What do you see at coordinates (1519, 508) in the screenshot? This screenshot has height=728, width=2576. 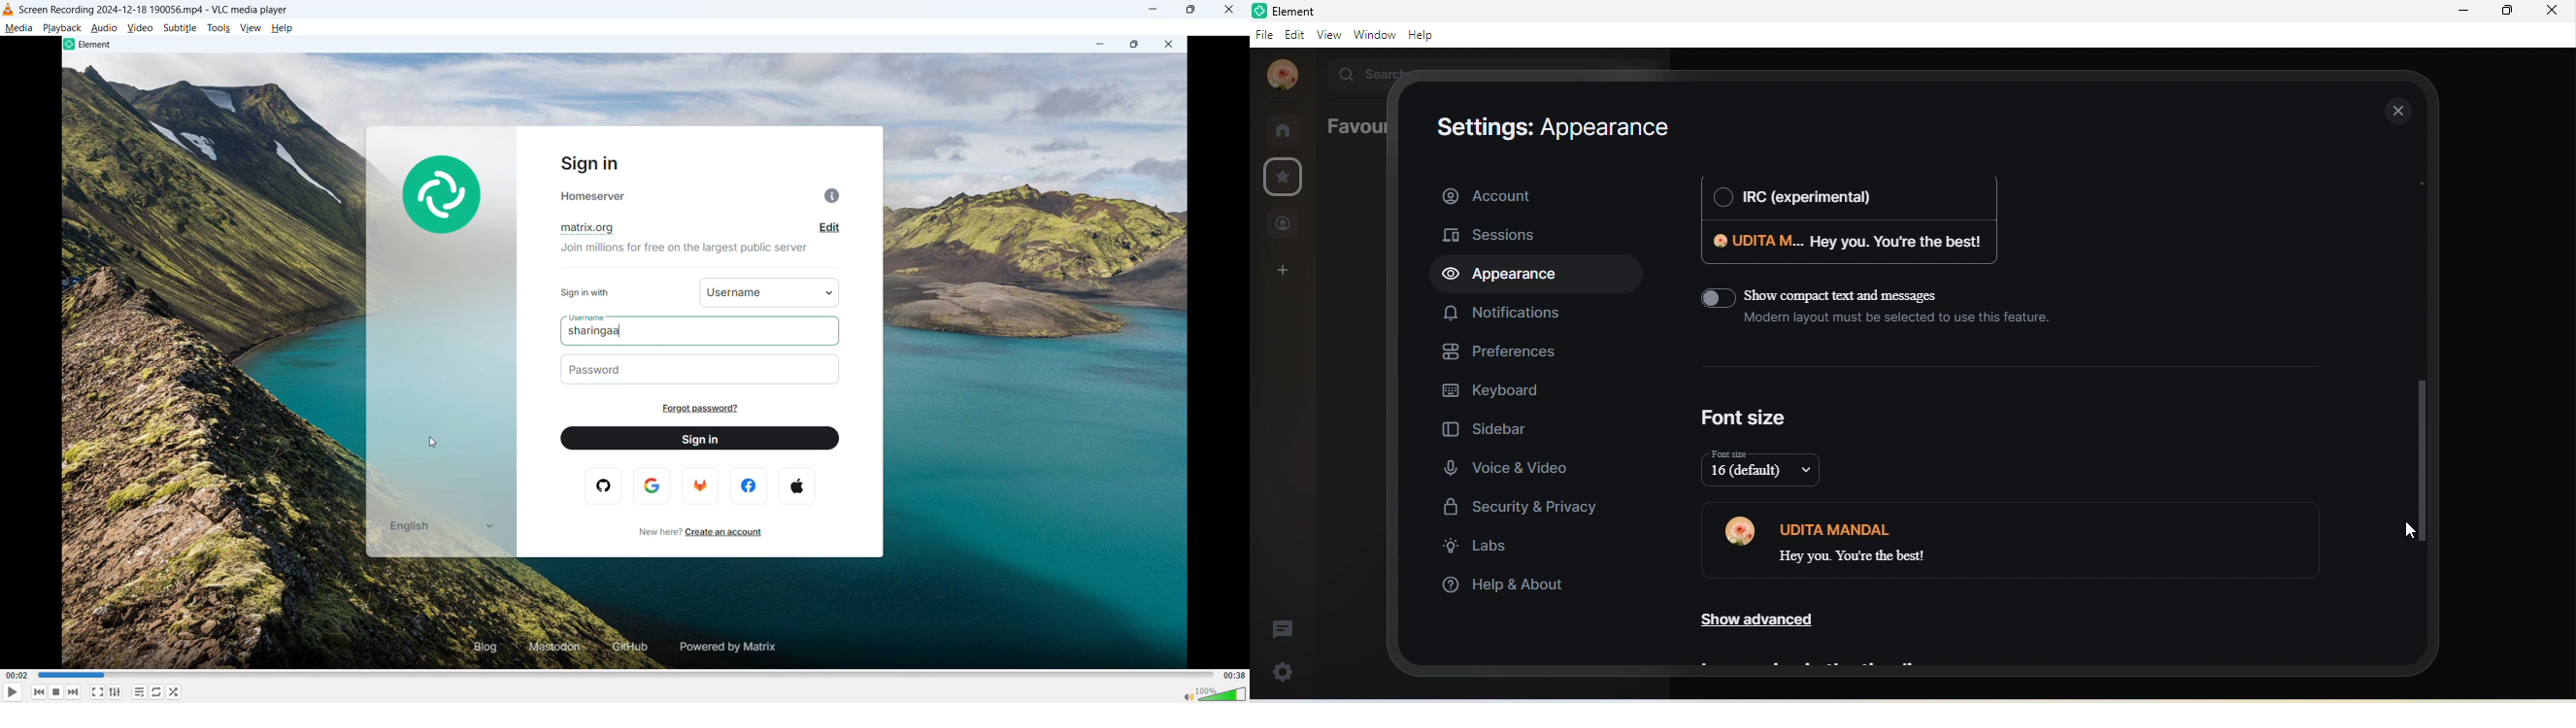 I see `security and privacy` at bounding box center [1519, 508].